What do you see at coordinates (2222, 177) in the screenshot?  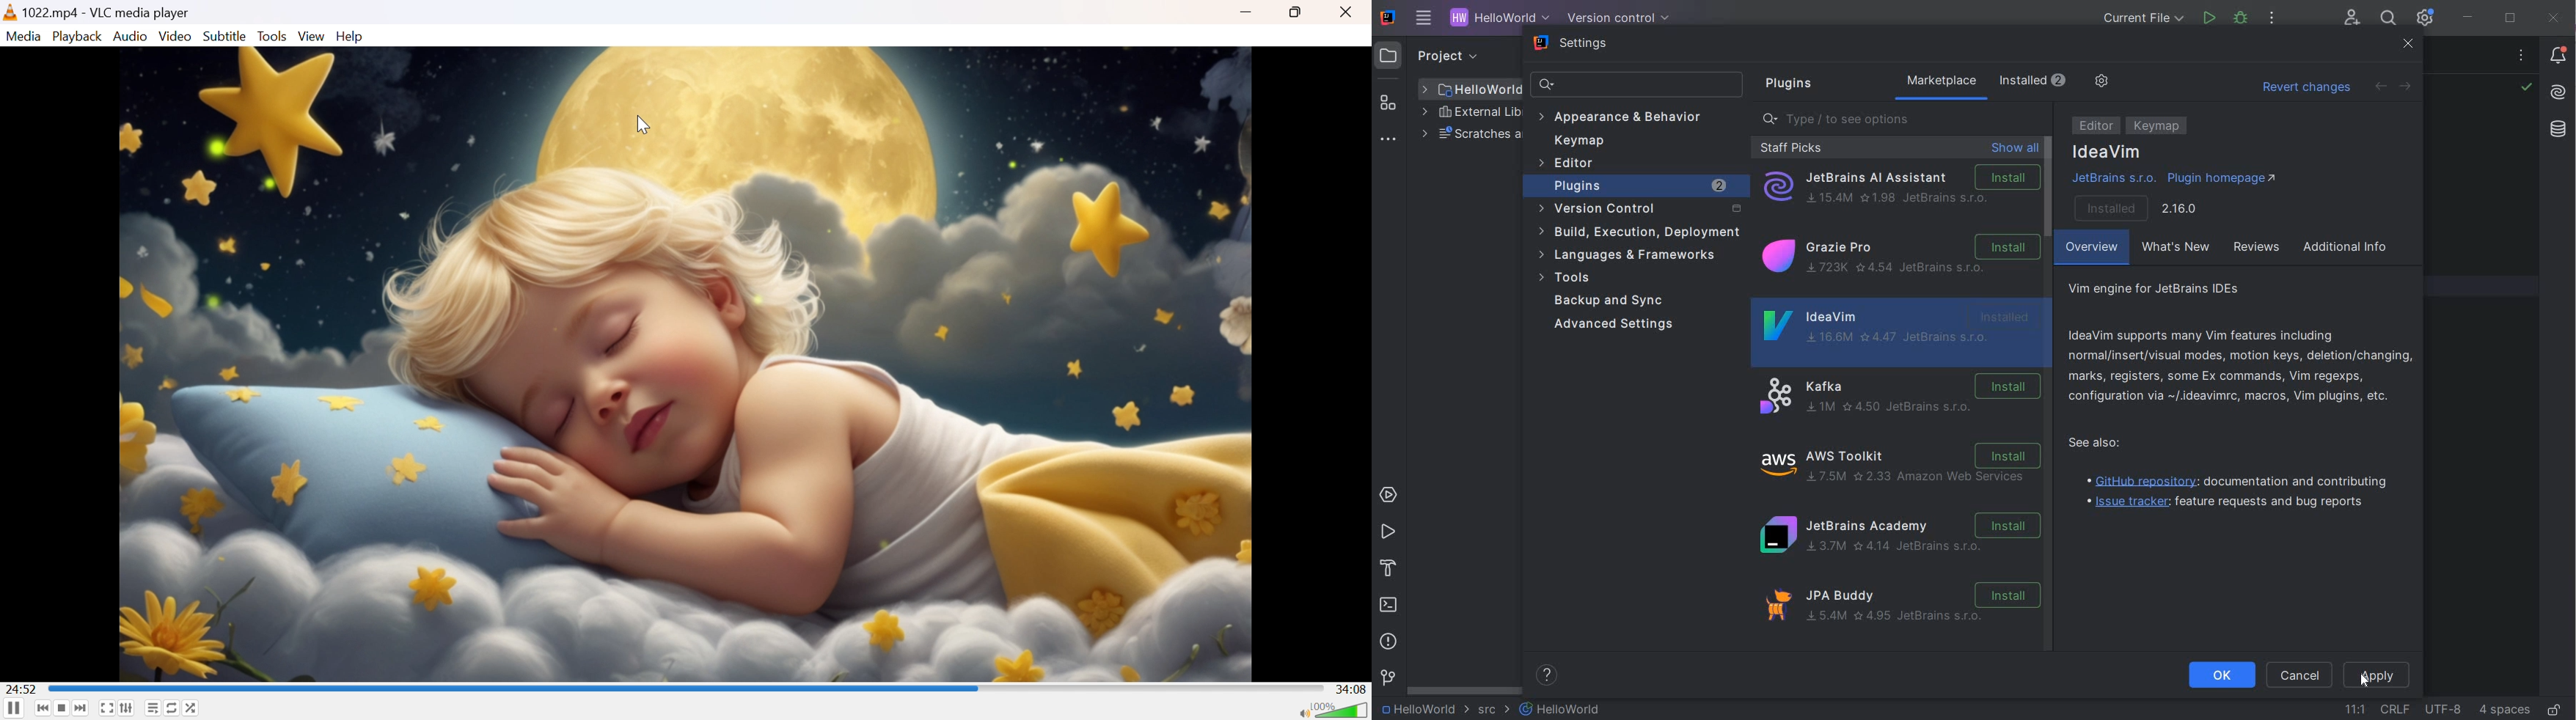 I see `Plugin homepage` at bounding box center [2222, 177].